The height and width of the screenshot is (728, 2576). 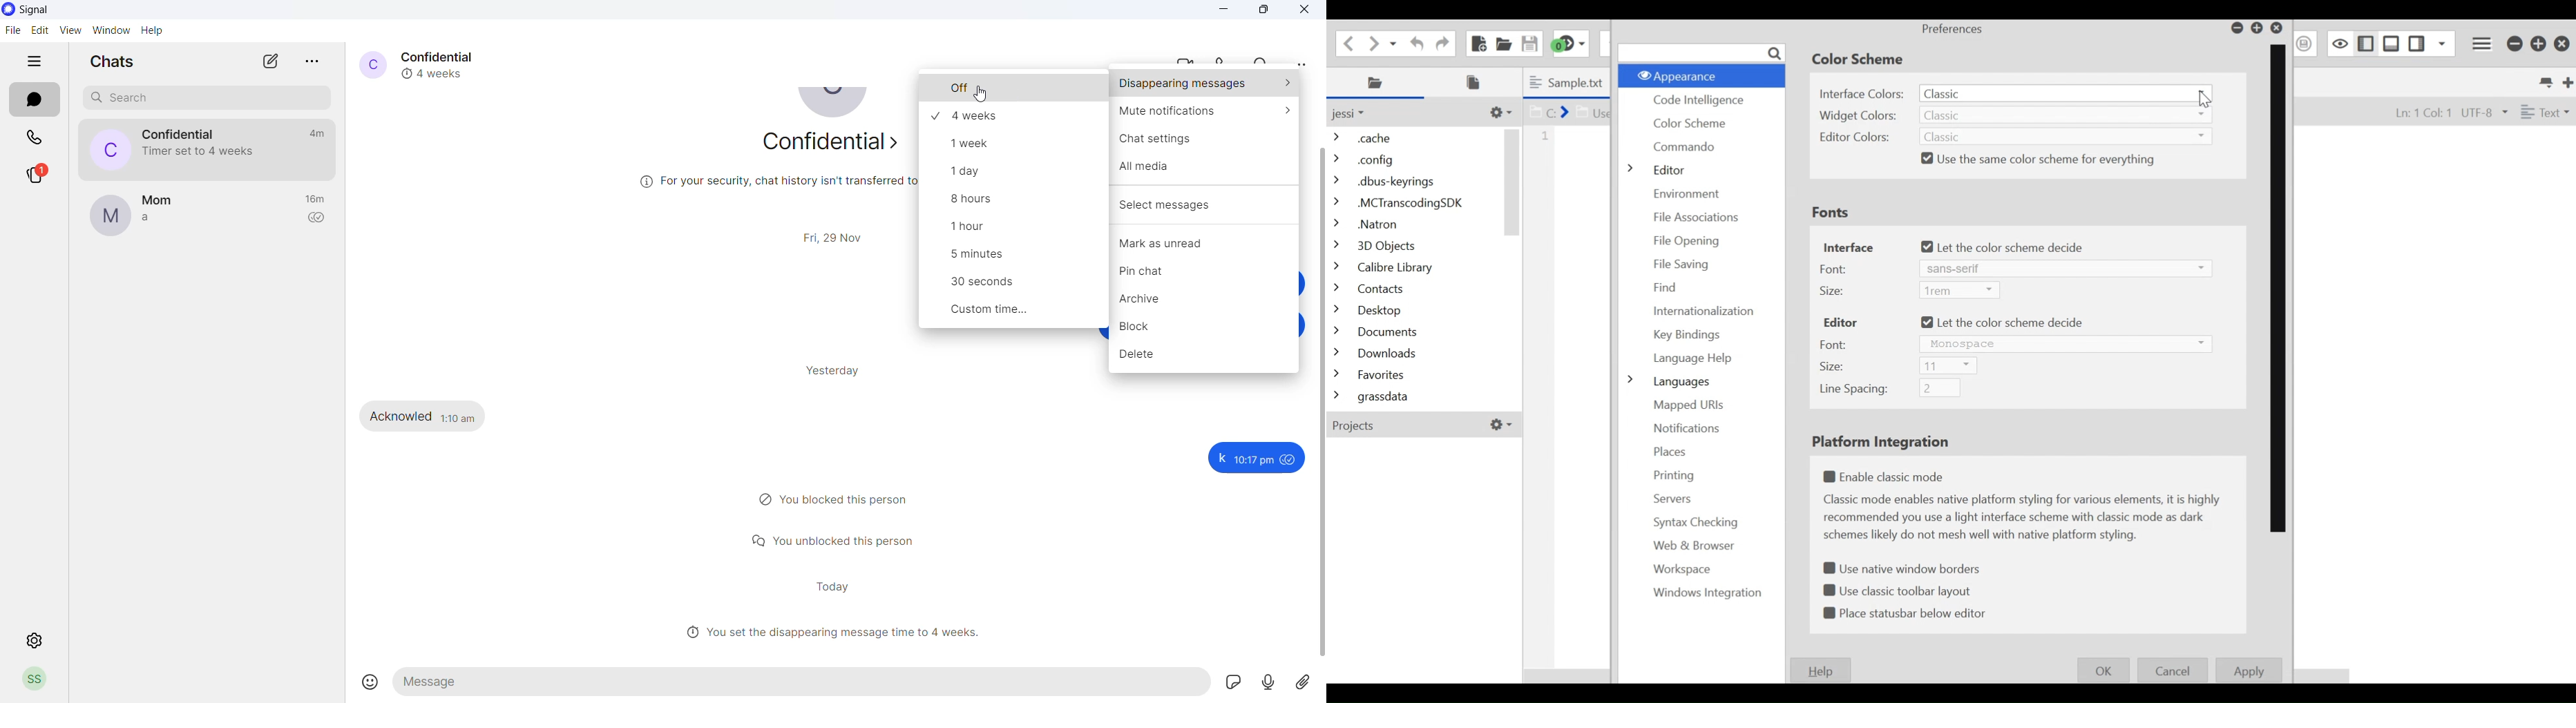 I want to click on Save Macro as Toolbox as Superscript, so click(x=2306, y=43).